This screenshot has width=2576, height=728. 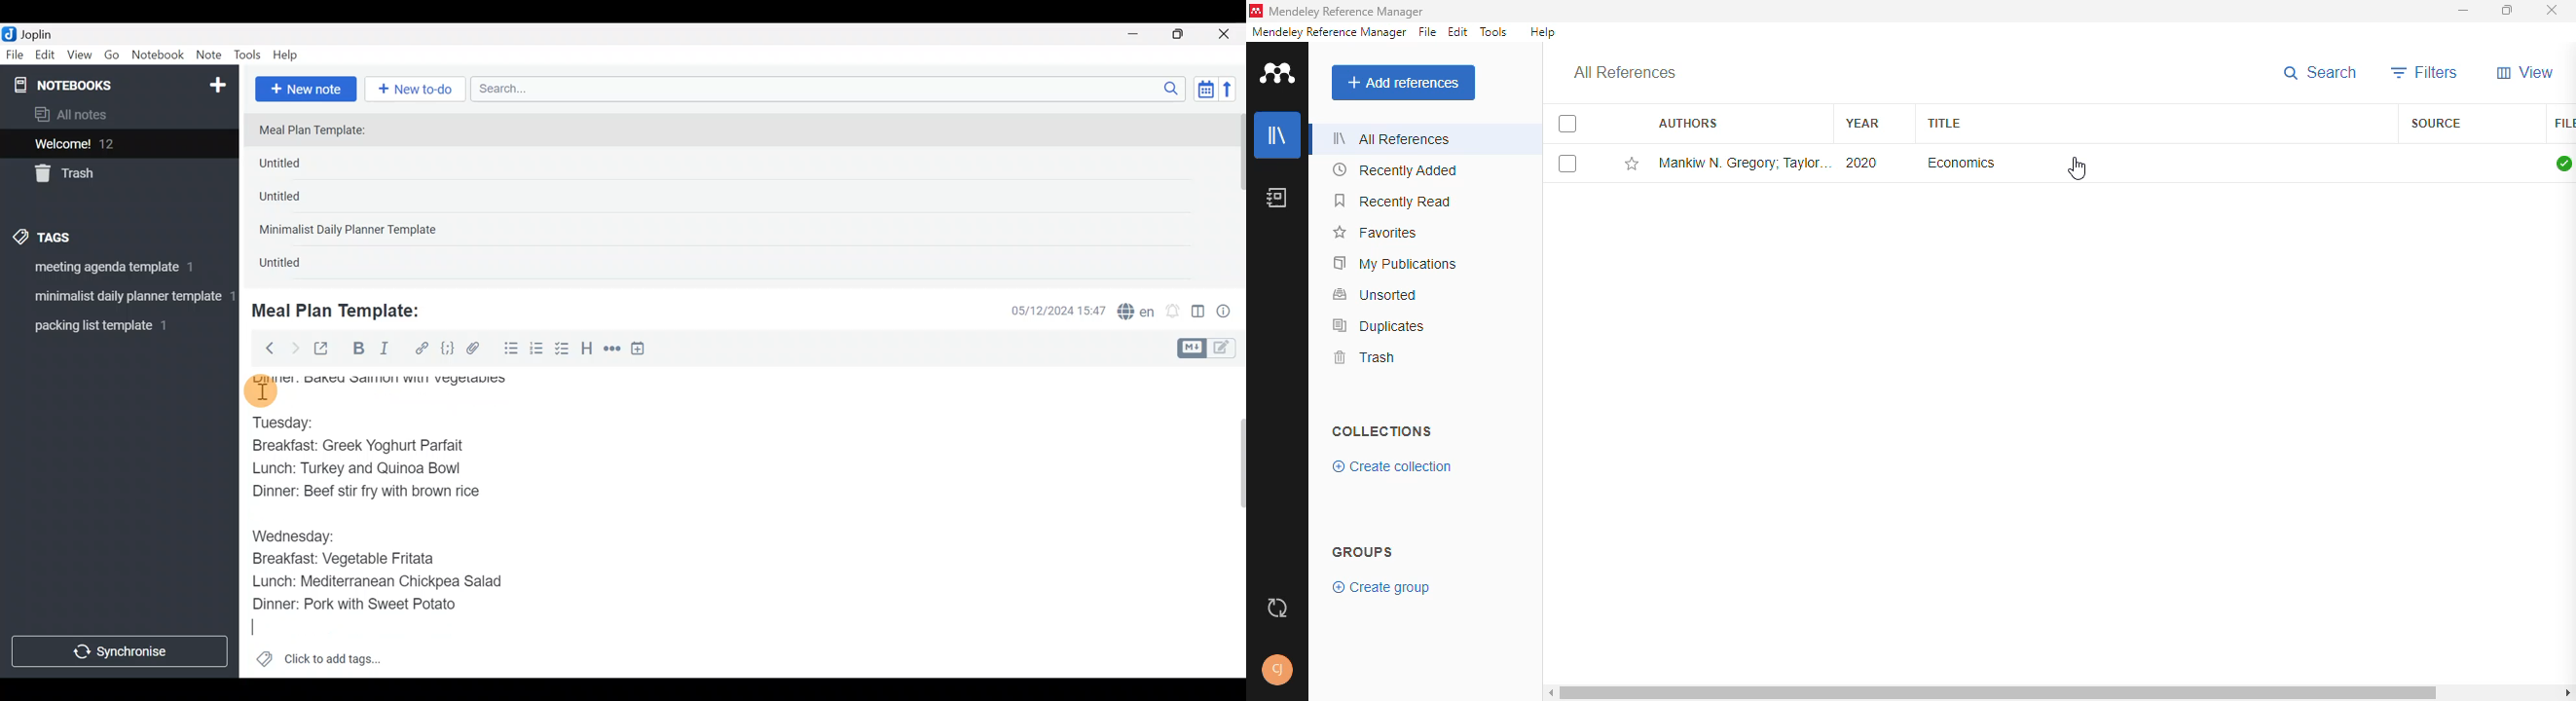 I want to click on New, so click(x=217, y=82).